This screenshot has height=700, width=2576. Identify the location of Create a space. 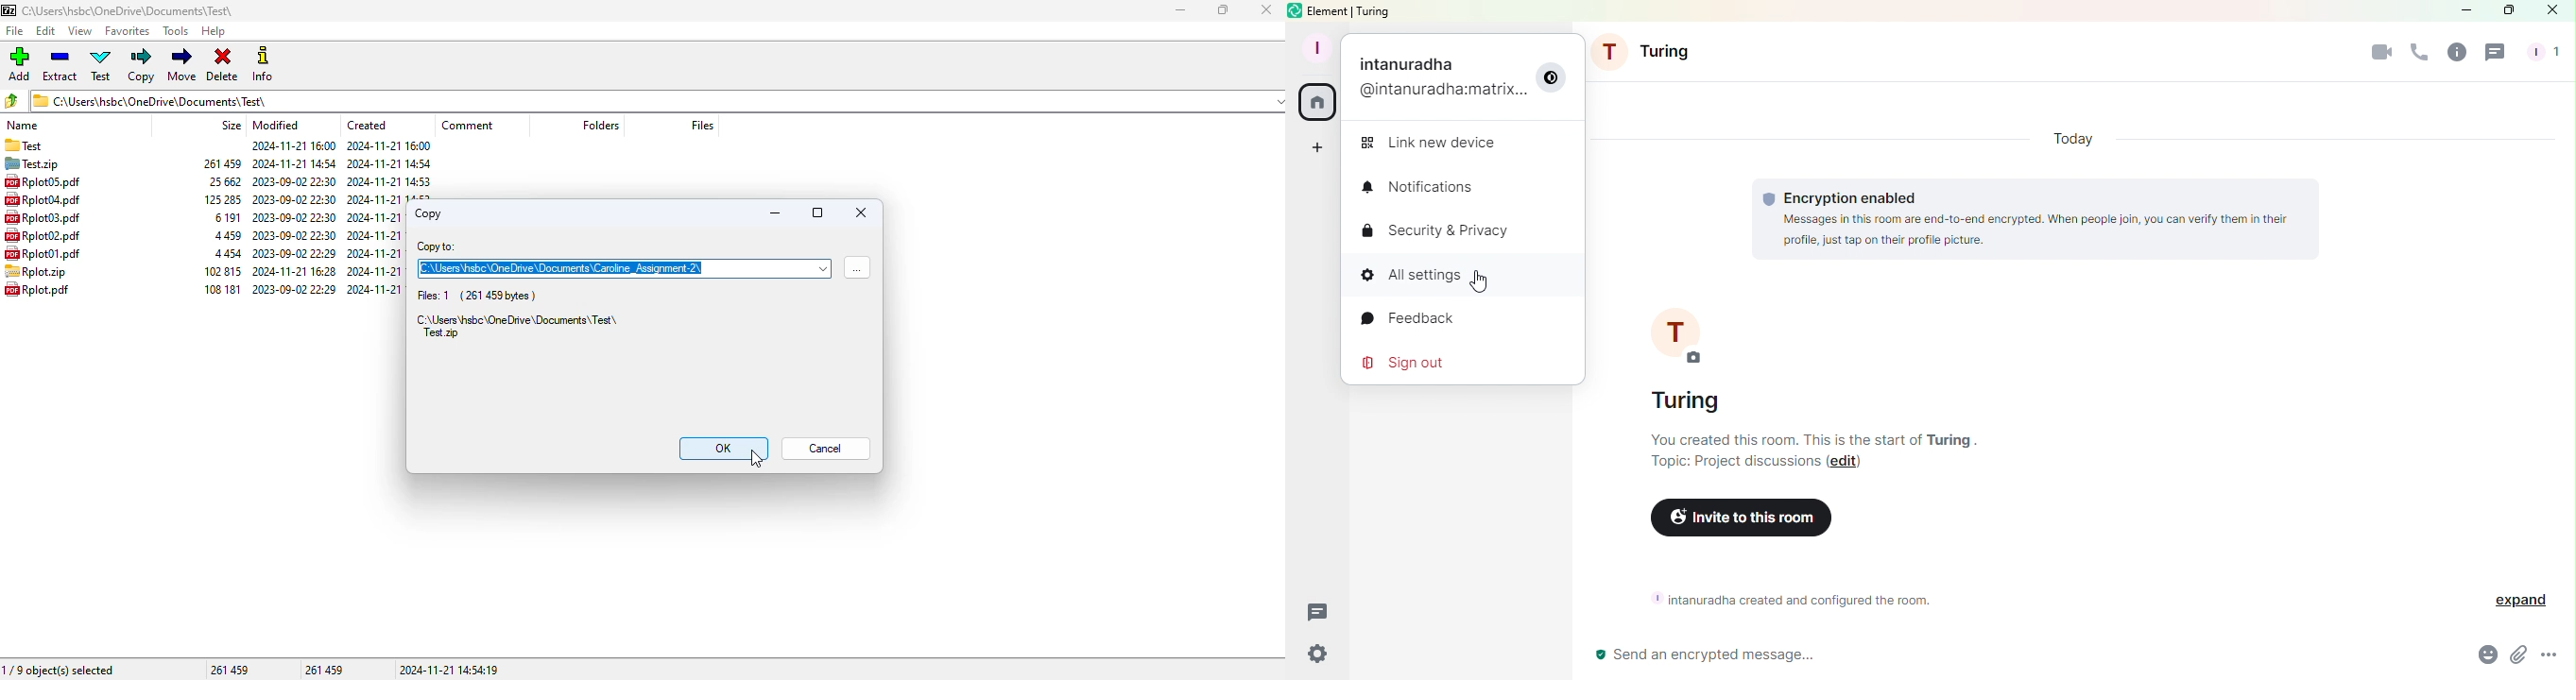
(1316, 145).